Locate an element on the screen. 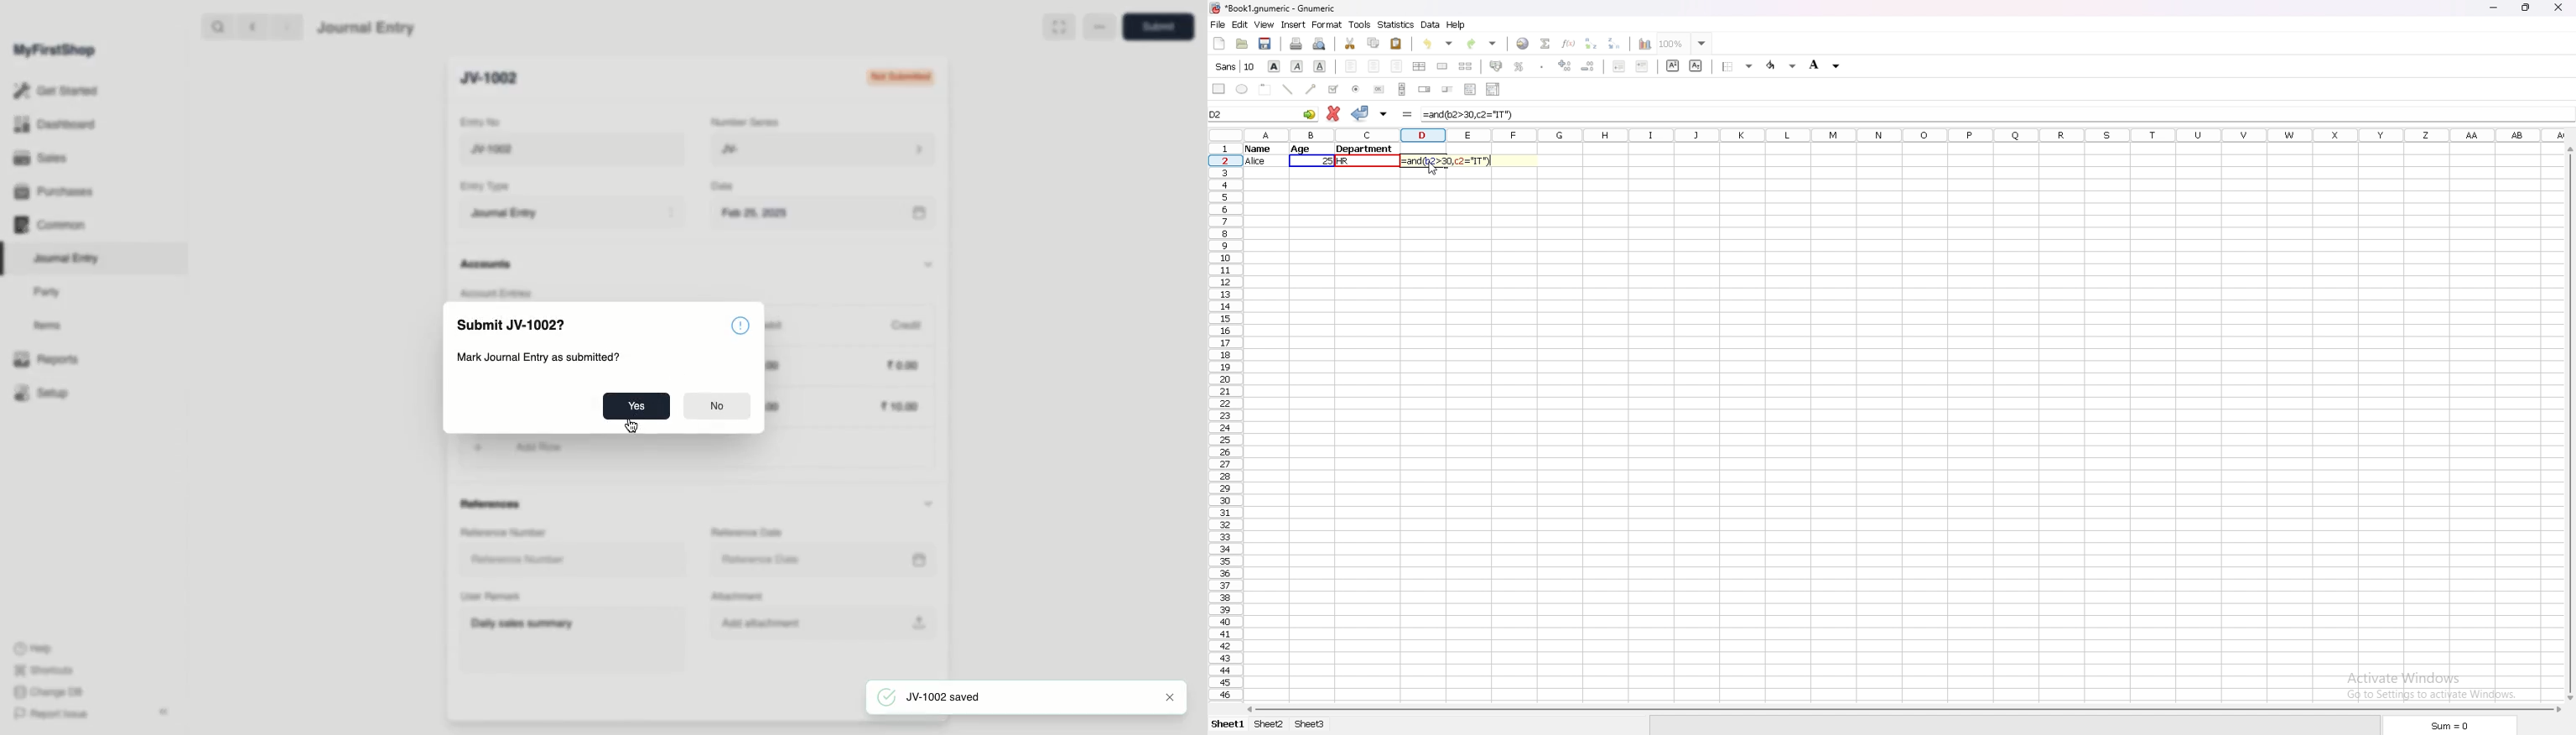 The width and height of the screenshot is (2576, 756). print is located at coordinates (1297, 44).